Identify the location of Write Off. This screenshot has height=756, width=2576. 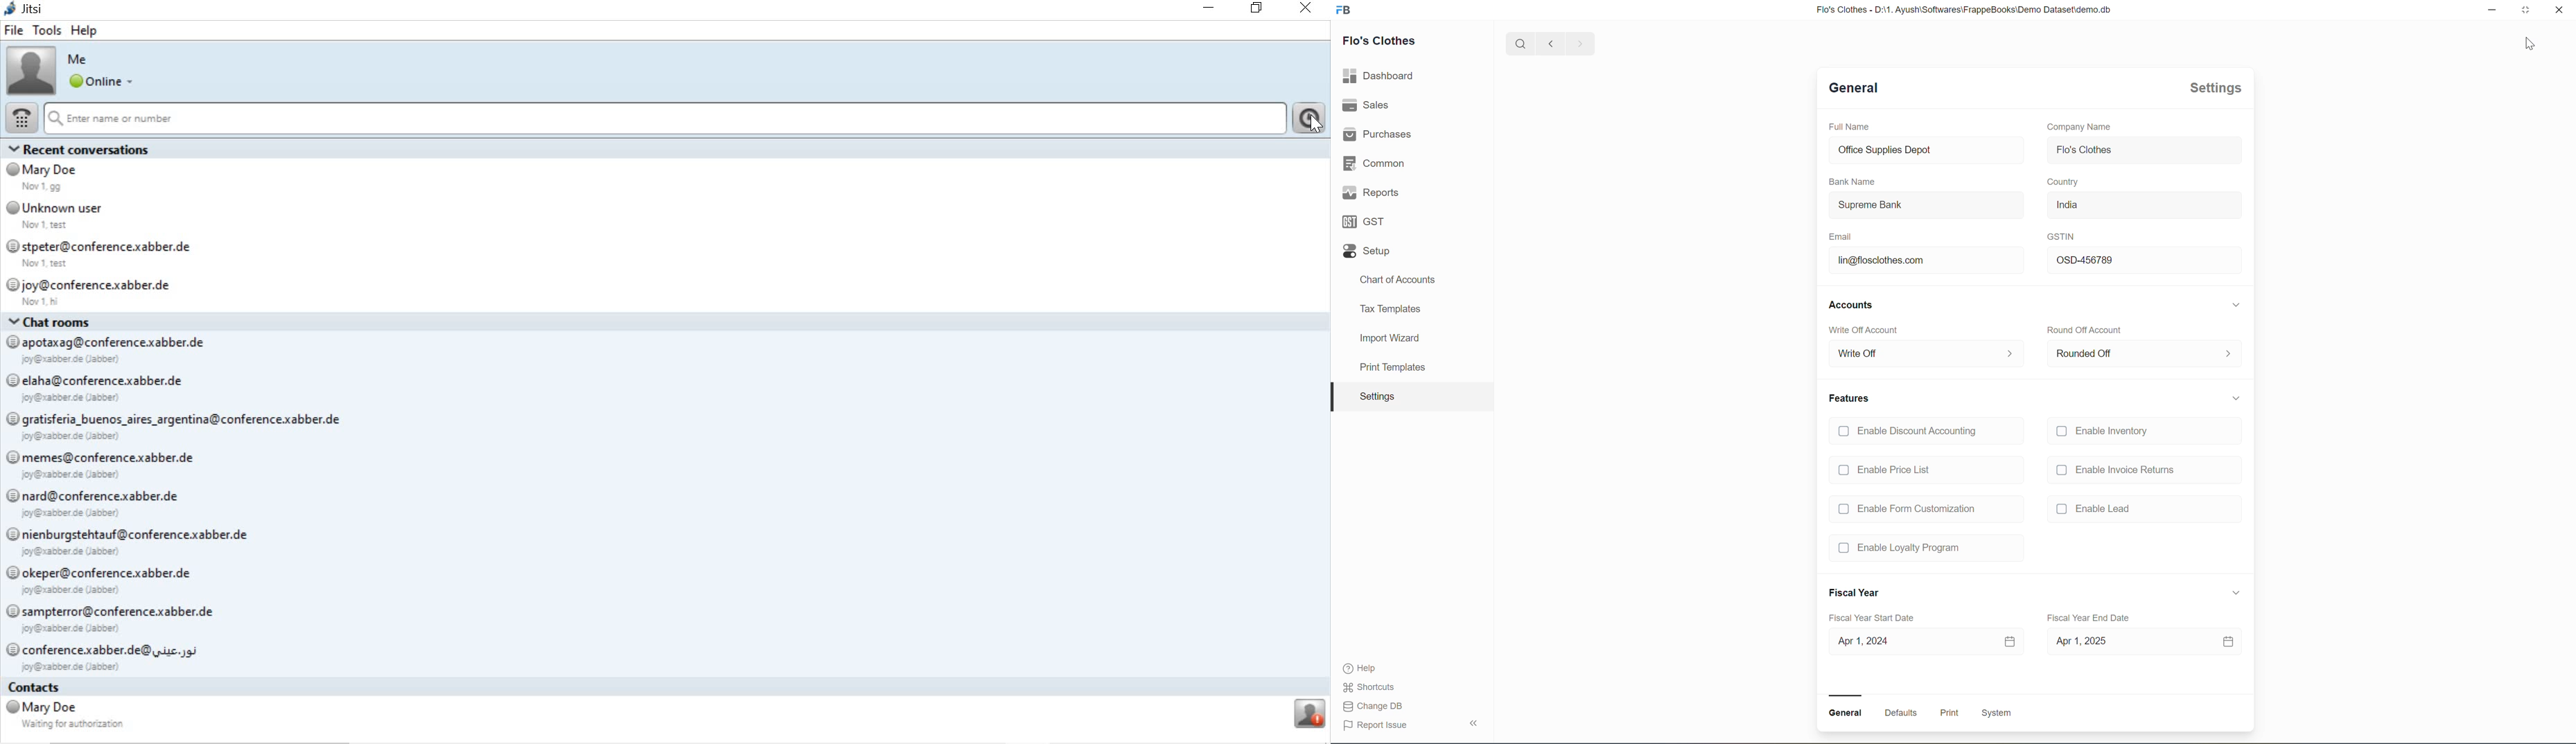
(1926, 354).